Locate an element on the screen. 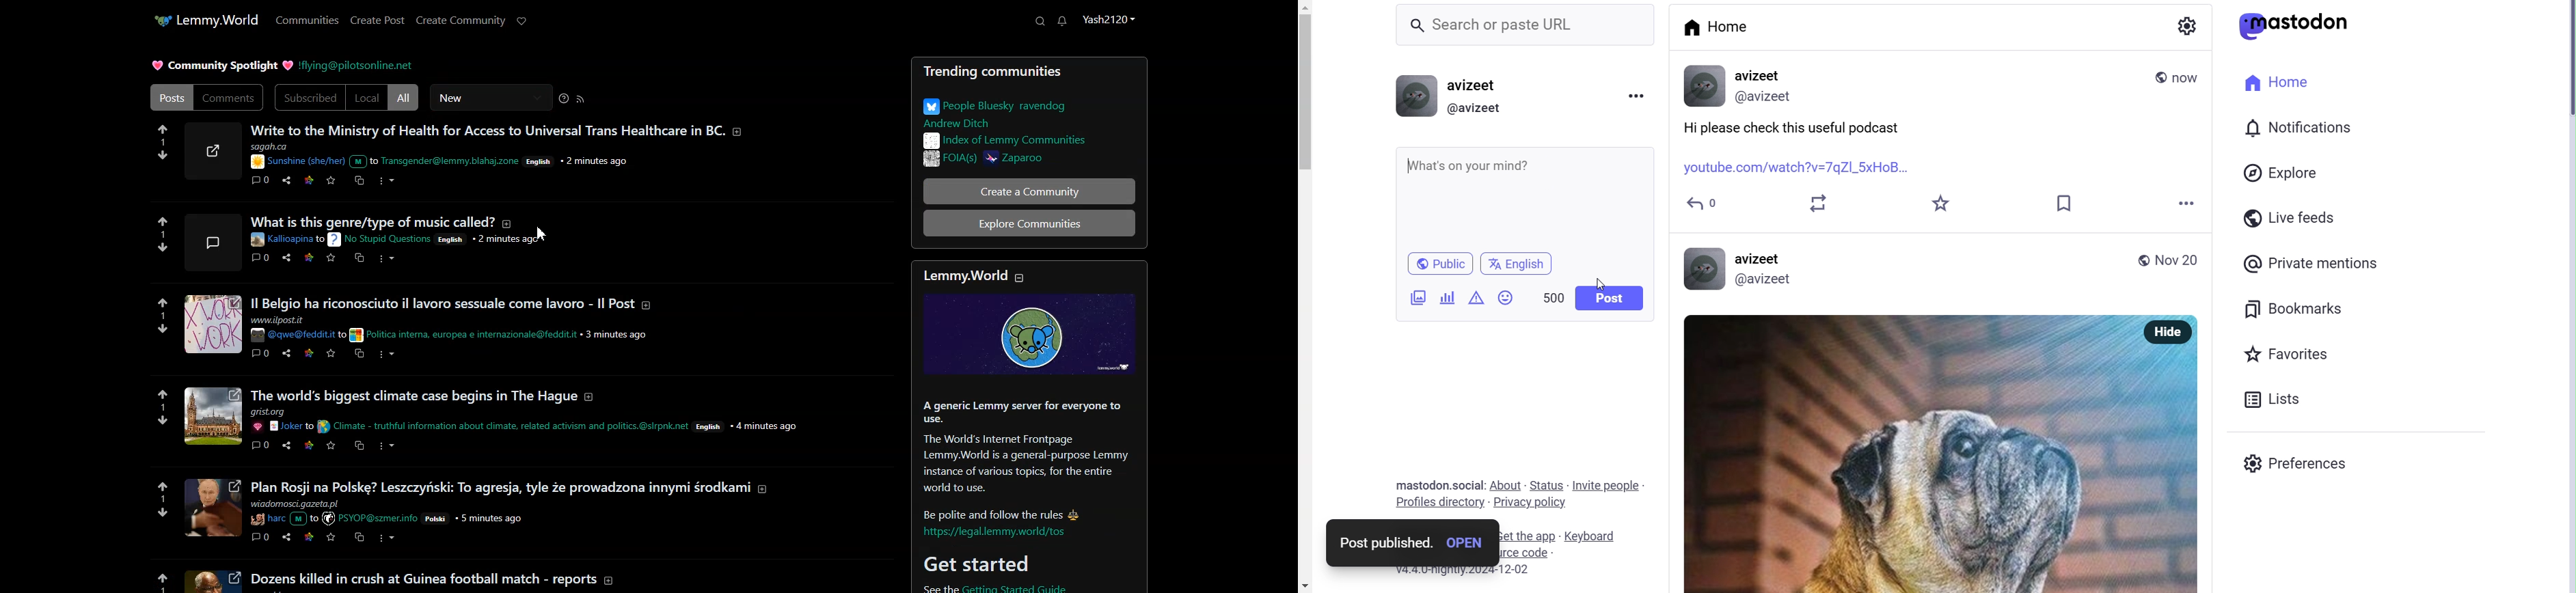  Sorting help is located at coordinates (565, 98).